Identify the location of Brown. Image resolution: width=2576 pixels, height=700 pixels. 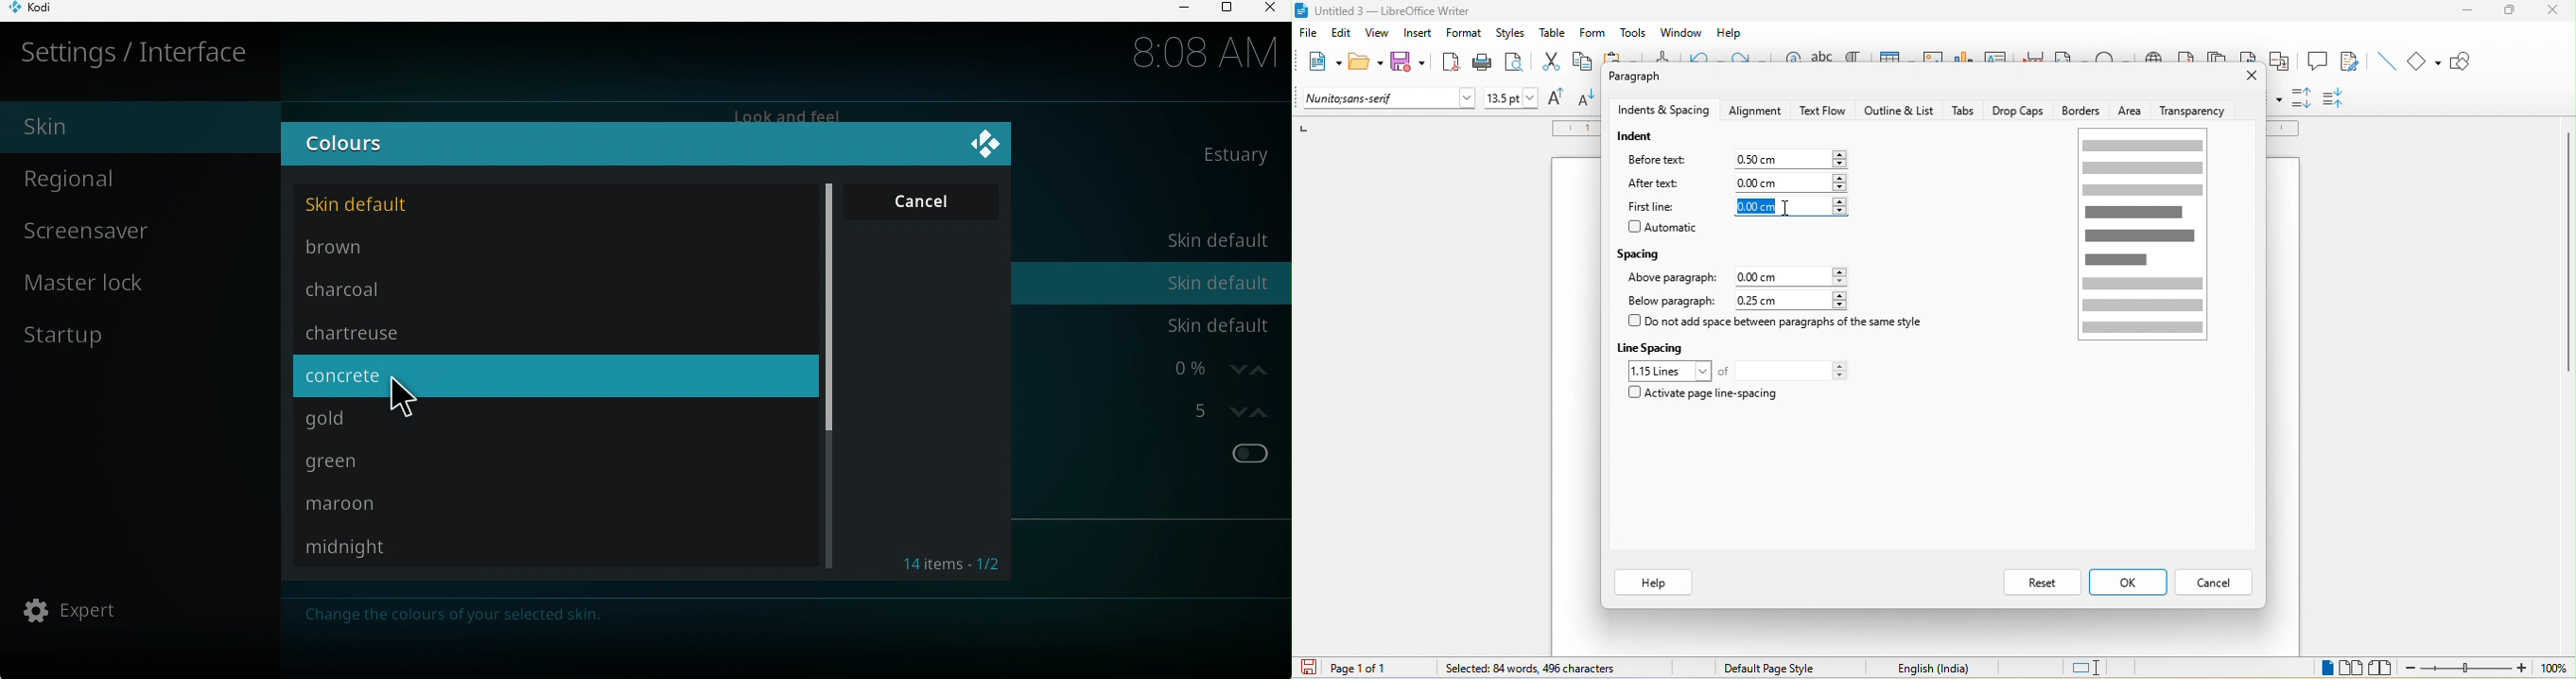
(549, 246).